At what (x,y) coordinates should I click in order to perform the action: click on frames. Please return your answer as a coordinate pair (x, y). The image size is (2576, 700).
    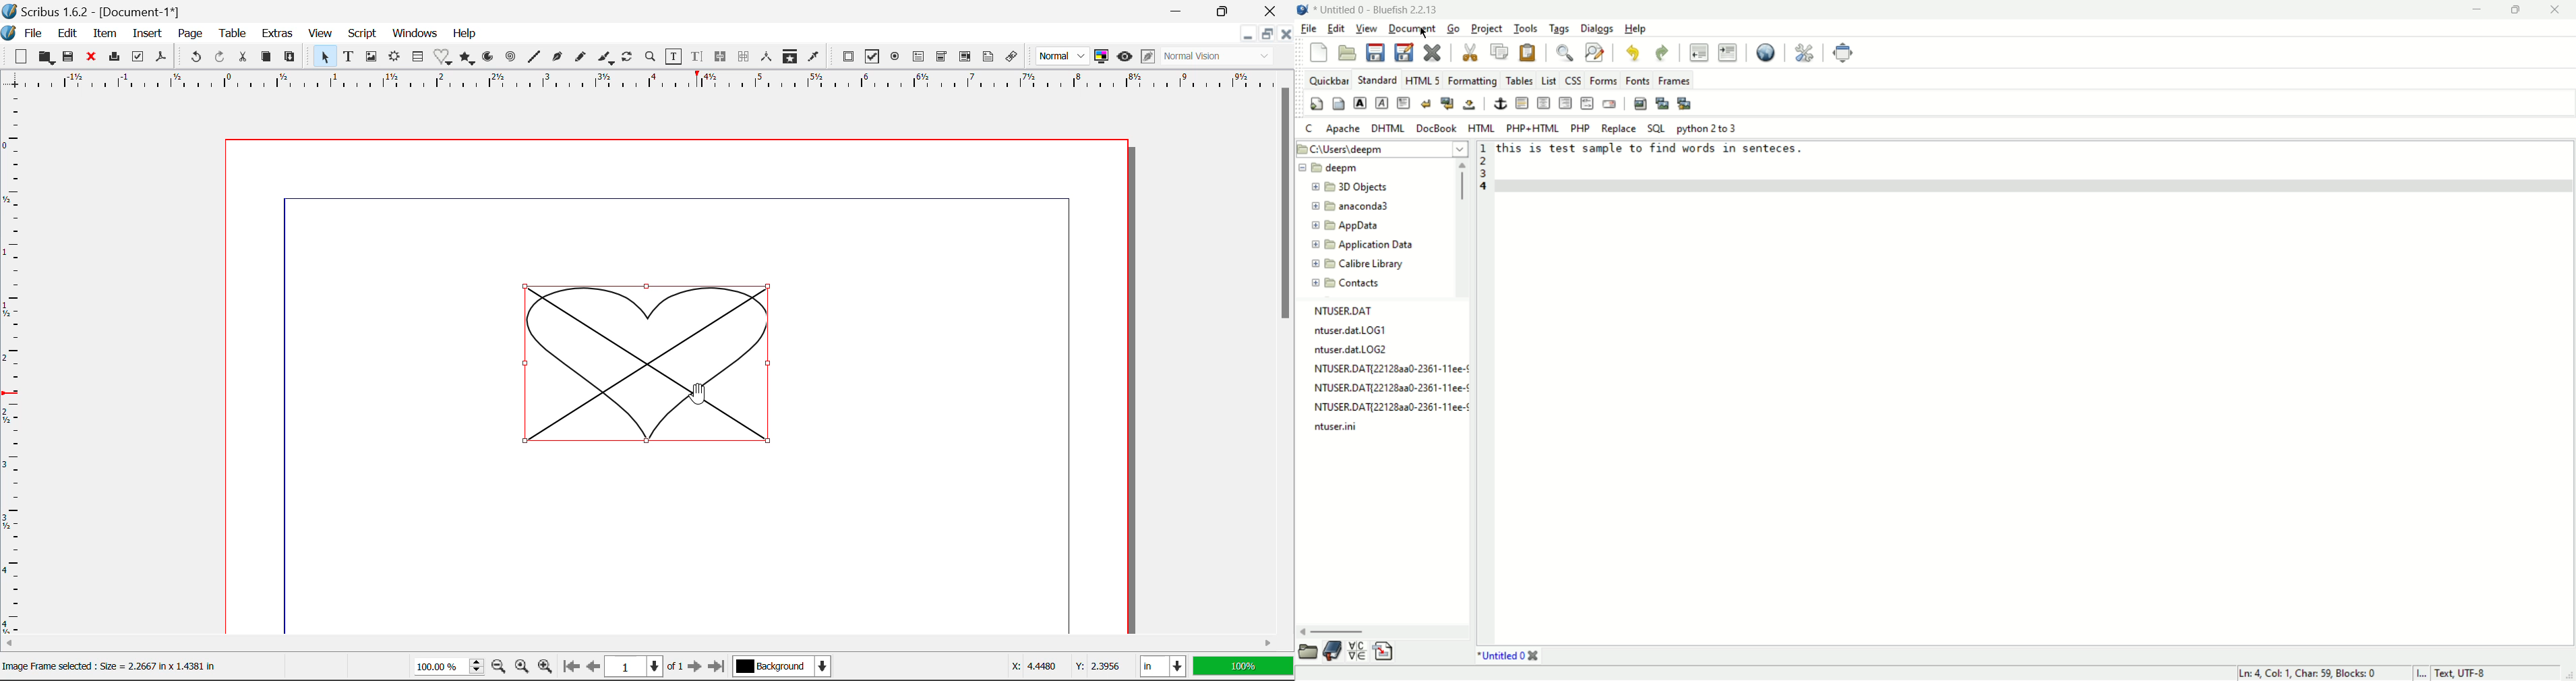
    Looking at the image, I should click on (1675, 78).